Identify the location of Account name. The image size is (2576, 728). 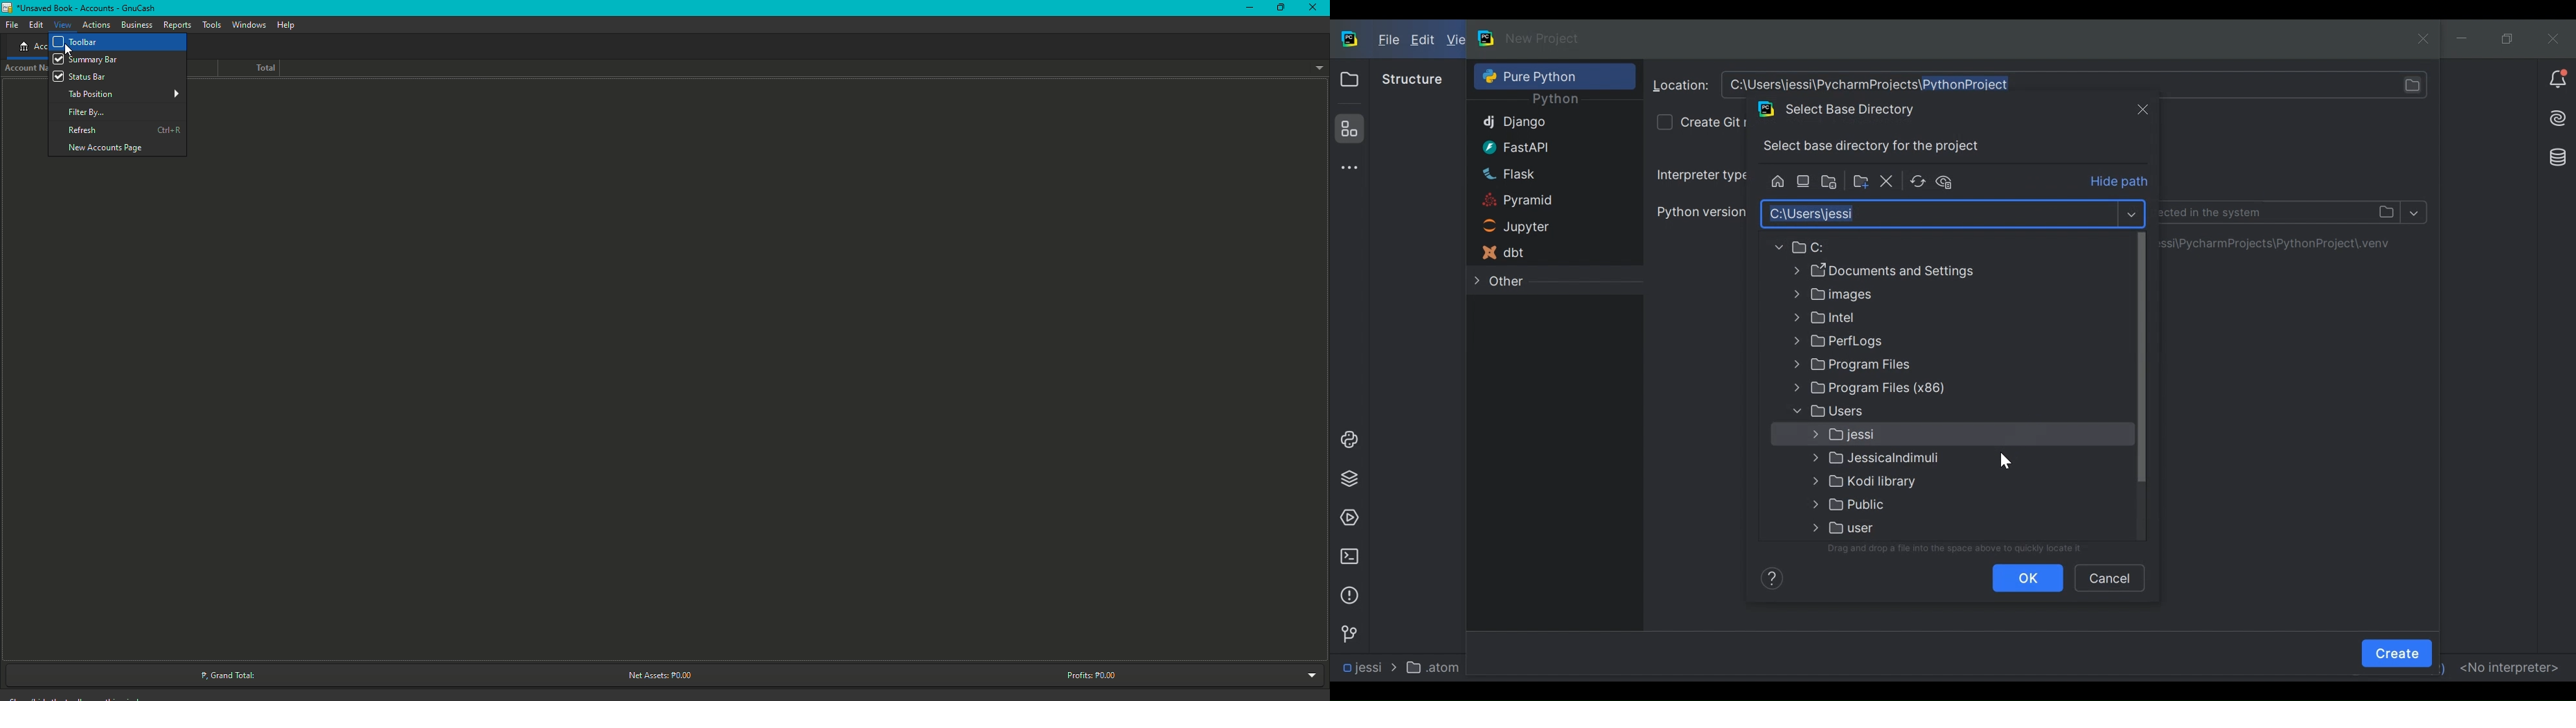
(25, 70).